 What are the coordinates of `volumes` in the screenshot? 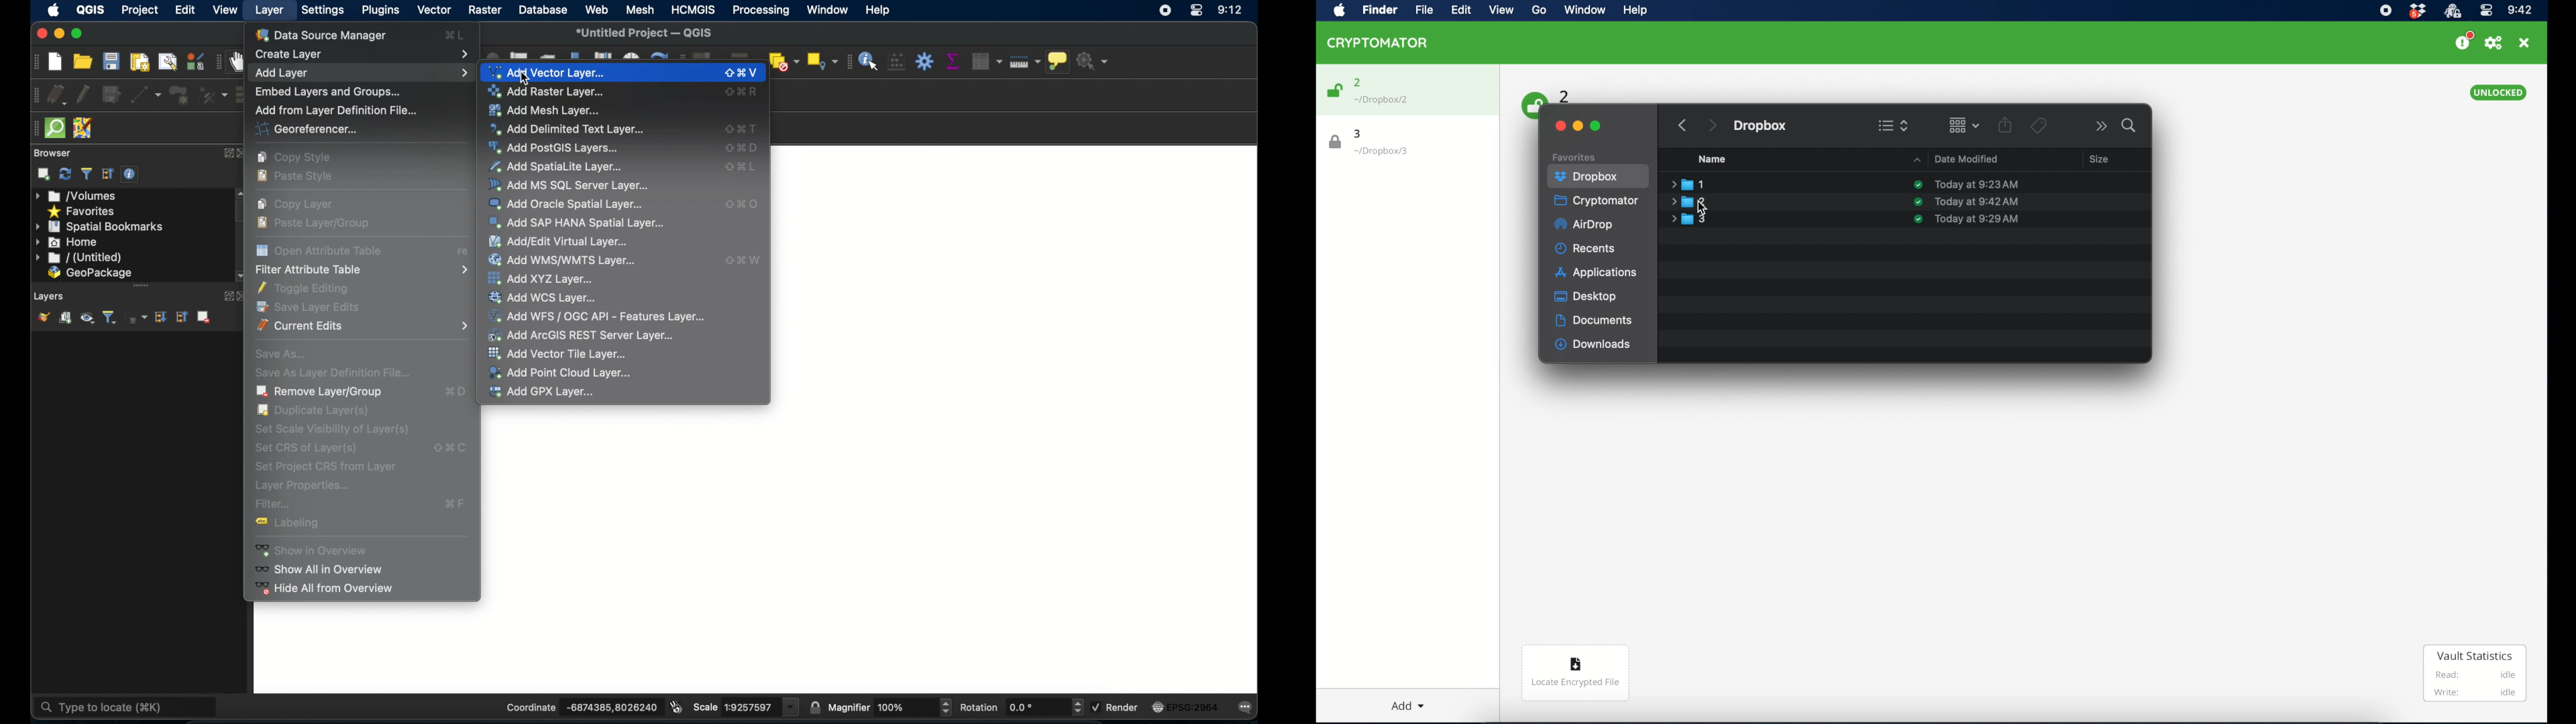 It's located at (82, 196).